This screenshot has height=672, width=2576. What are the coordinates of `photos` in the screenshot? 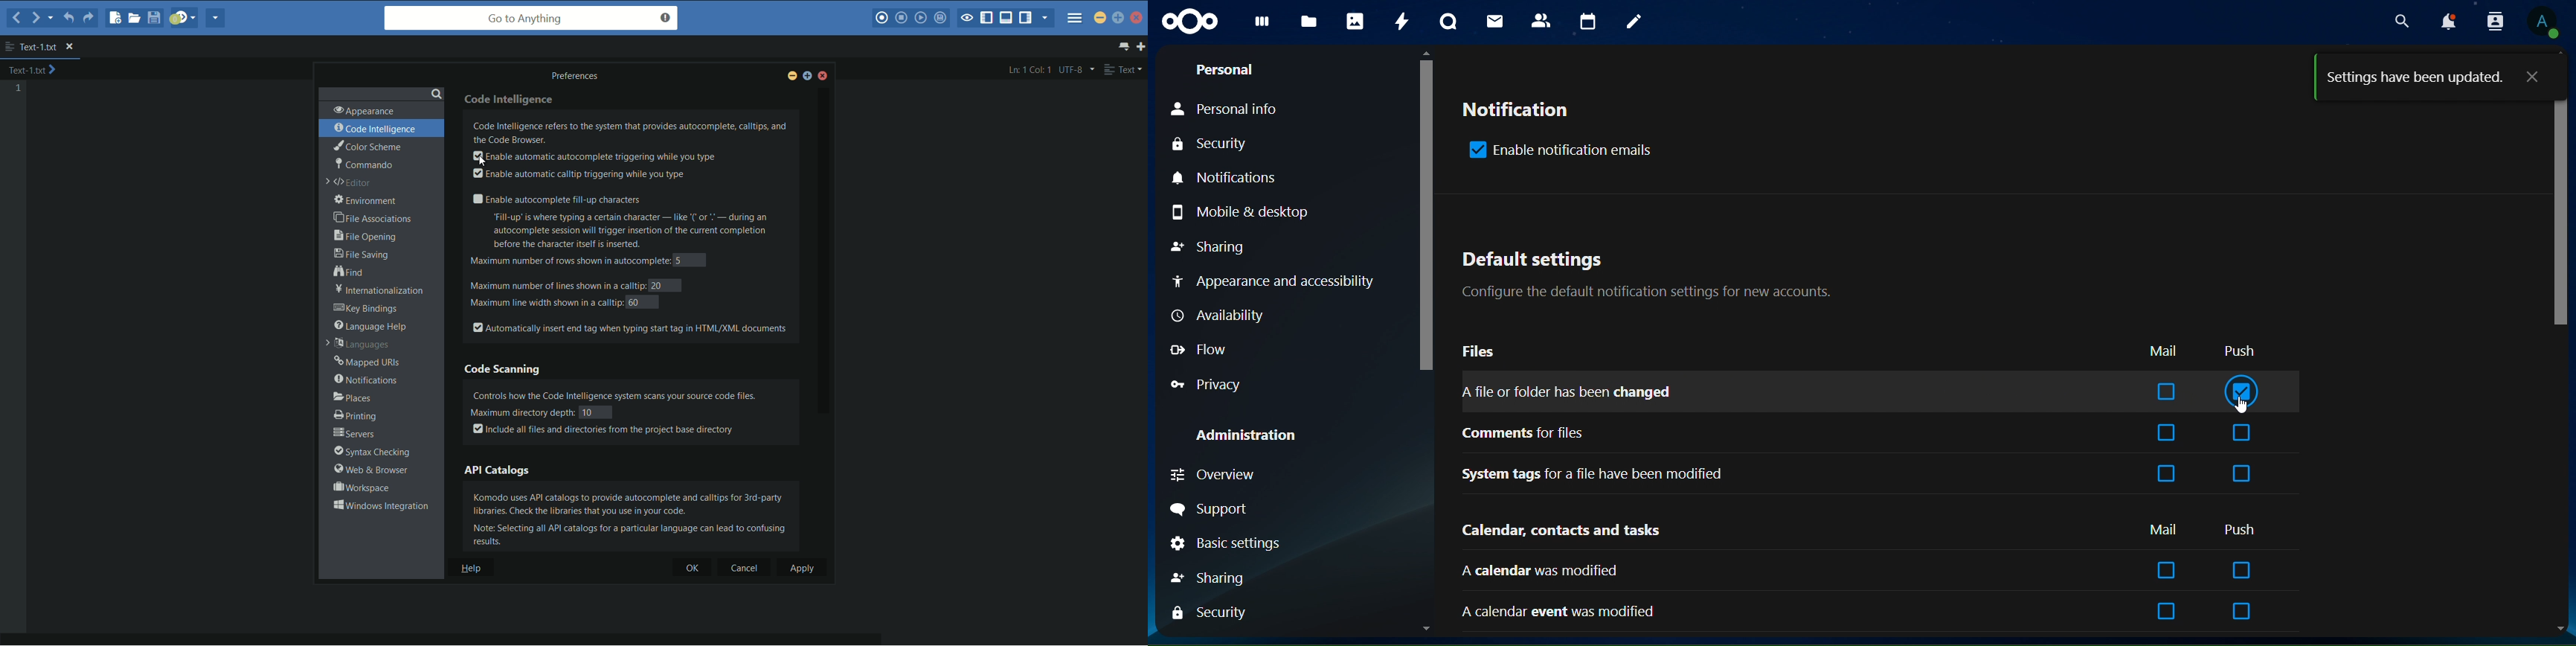 It's located at (1354, 22).